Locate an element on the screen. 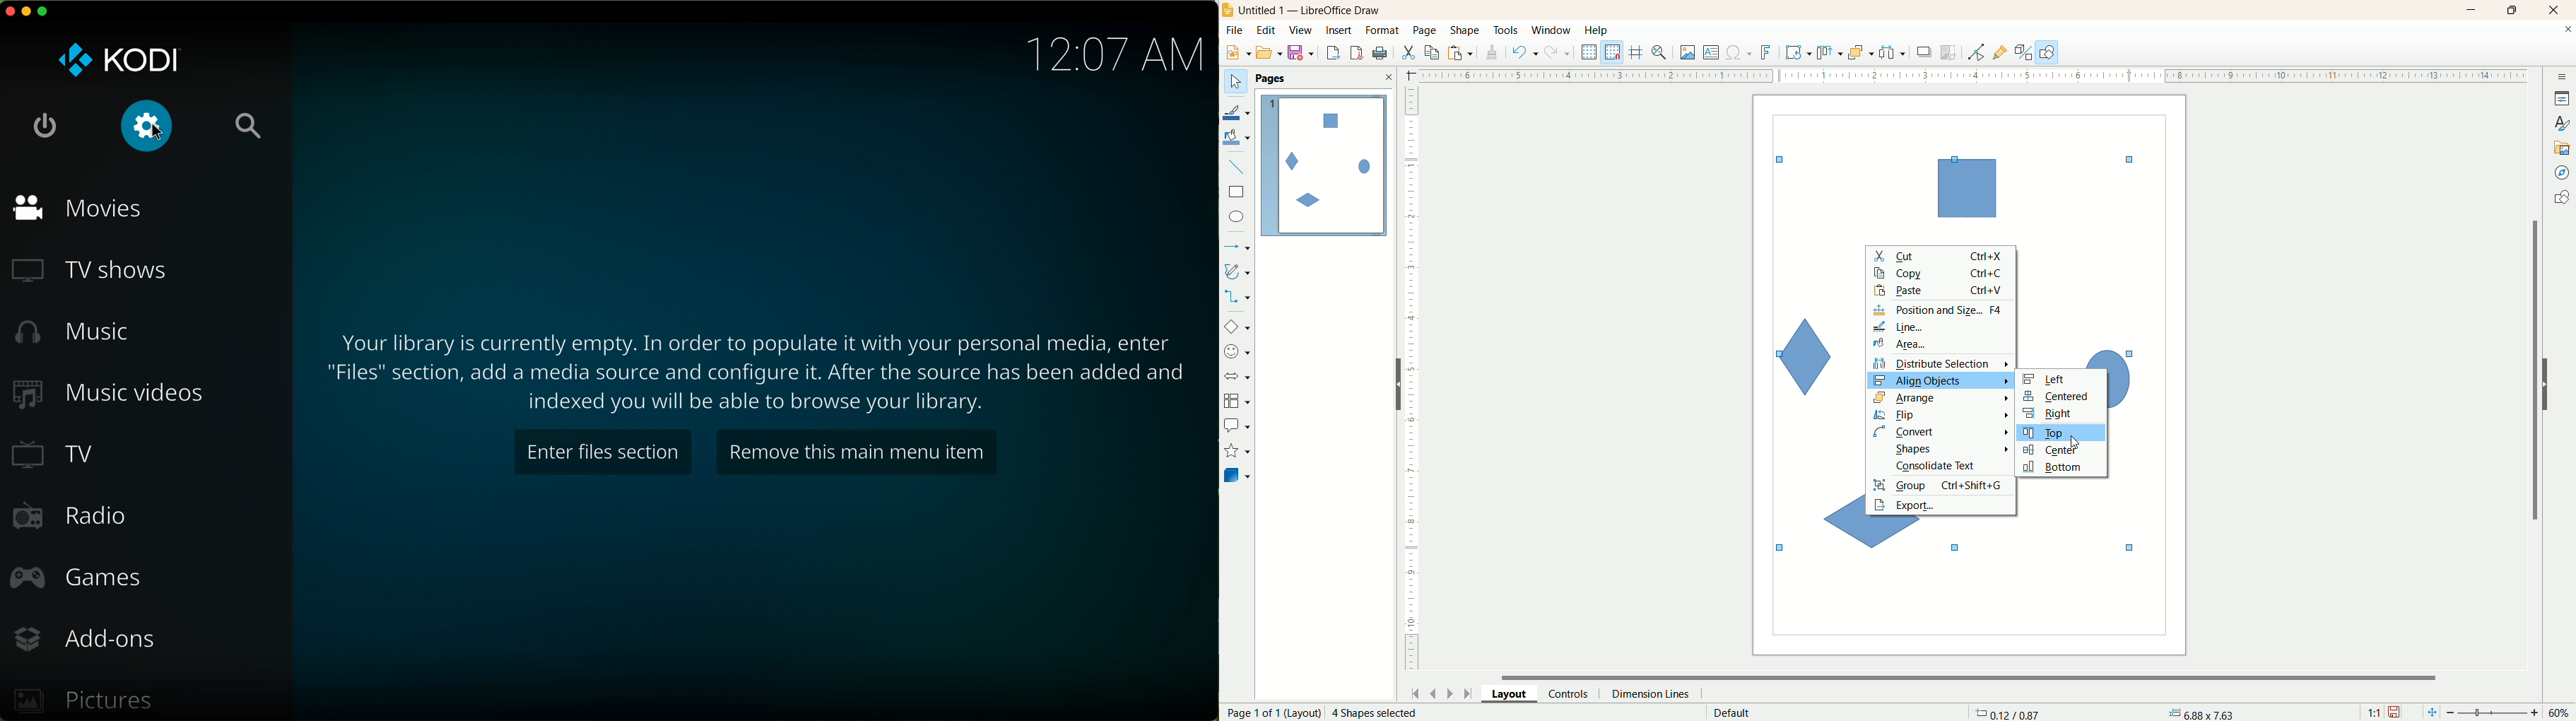 This screenshot has height=728, width=2576. arrange is located at coordinates (1943, 397).